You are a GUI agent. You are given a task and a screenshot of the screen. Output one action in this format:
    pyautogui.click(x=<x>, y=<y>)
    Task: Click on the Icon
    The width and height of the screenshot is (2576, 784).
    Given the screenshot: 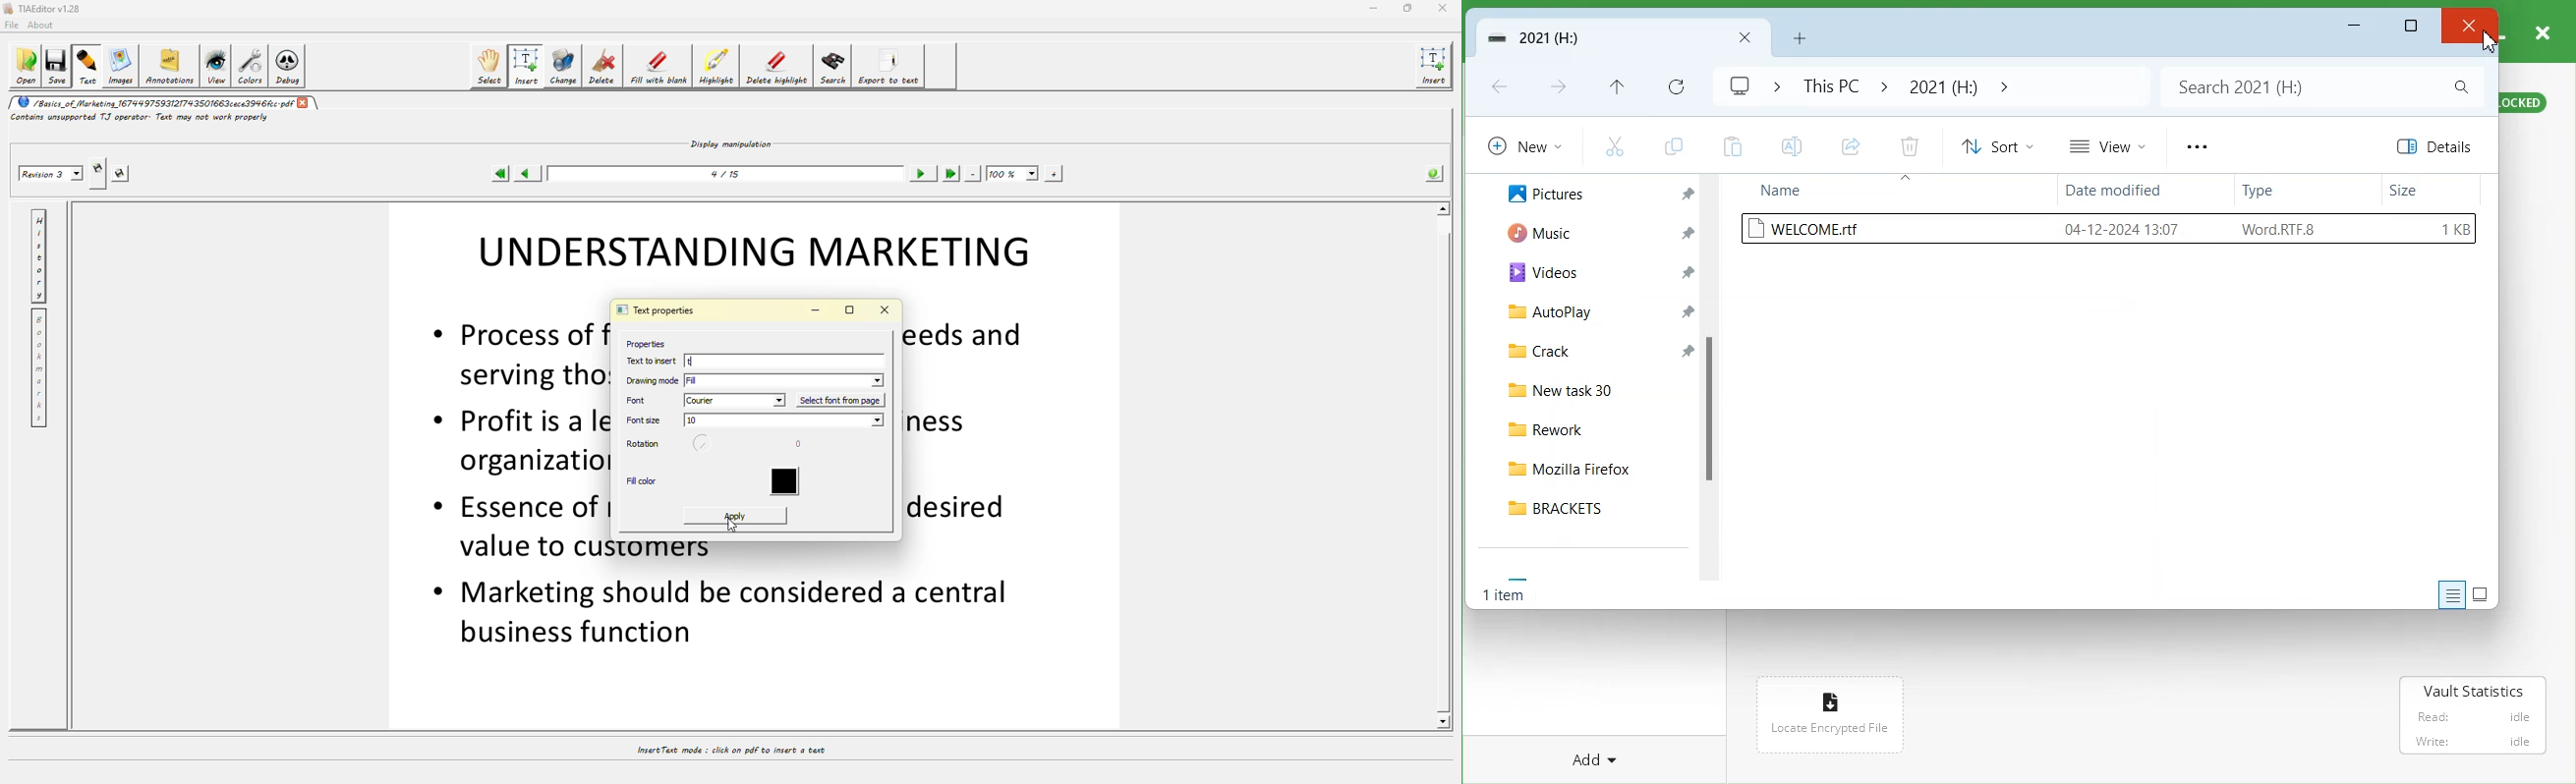 What is the action you would take?
    pyautogui.click(x=1829, y=700)
    